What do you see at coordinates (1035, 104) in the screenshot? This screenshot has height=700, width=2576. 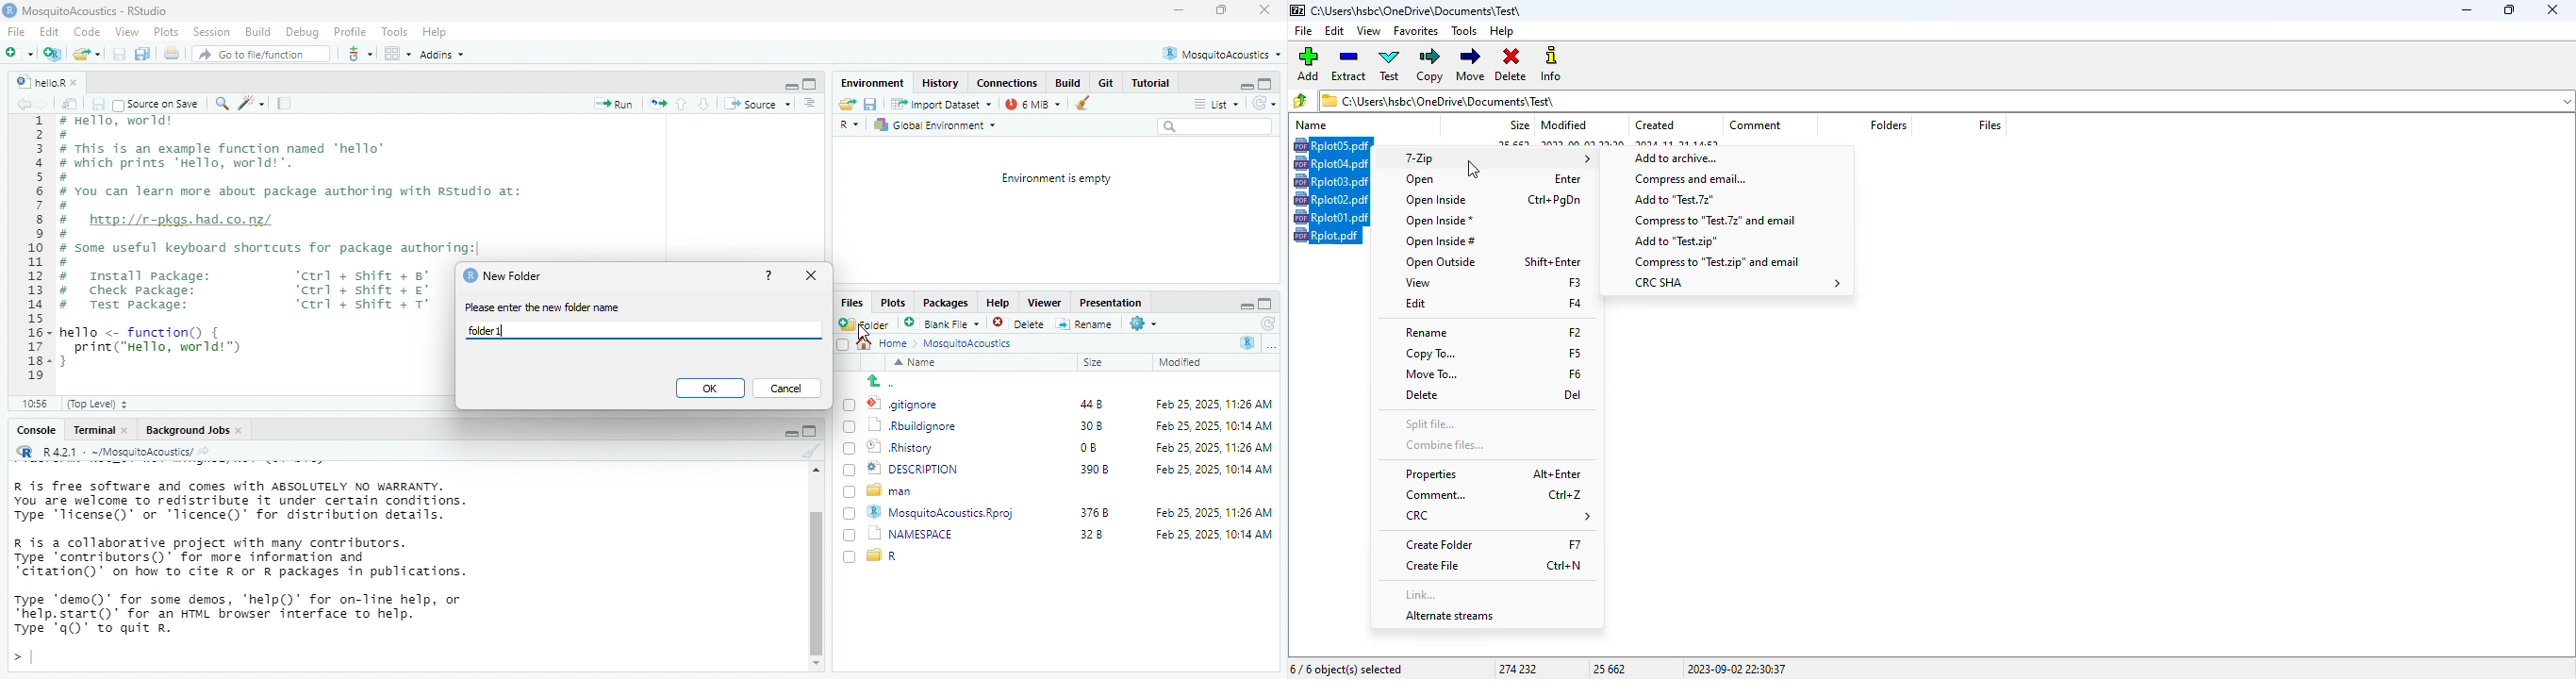 I see `7 mb` at bounding box center [1035, 104].